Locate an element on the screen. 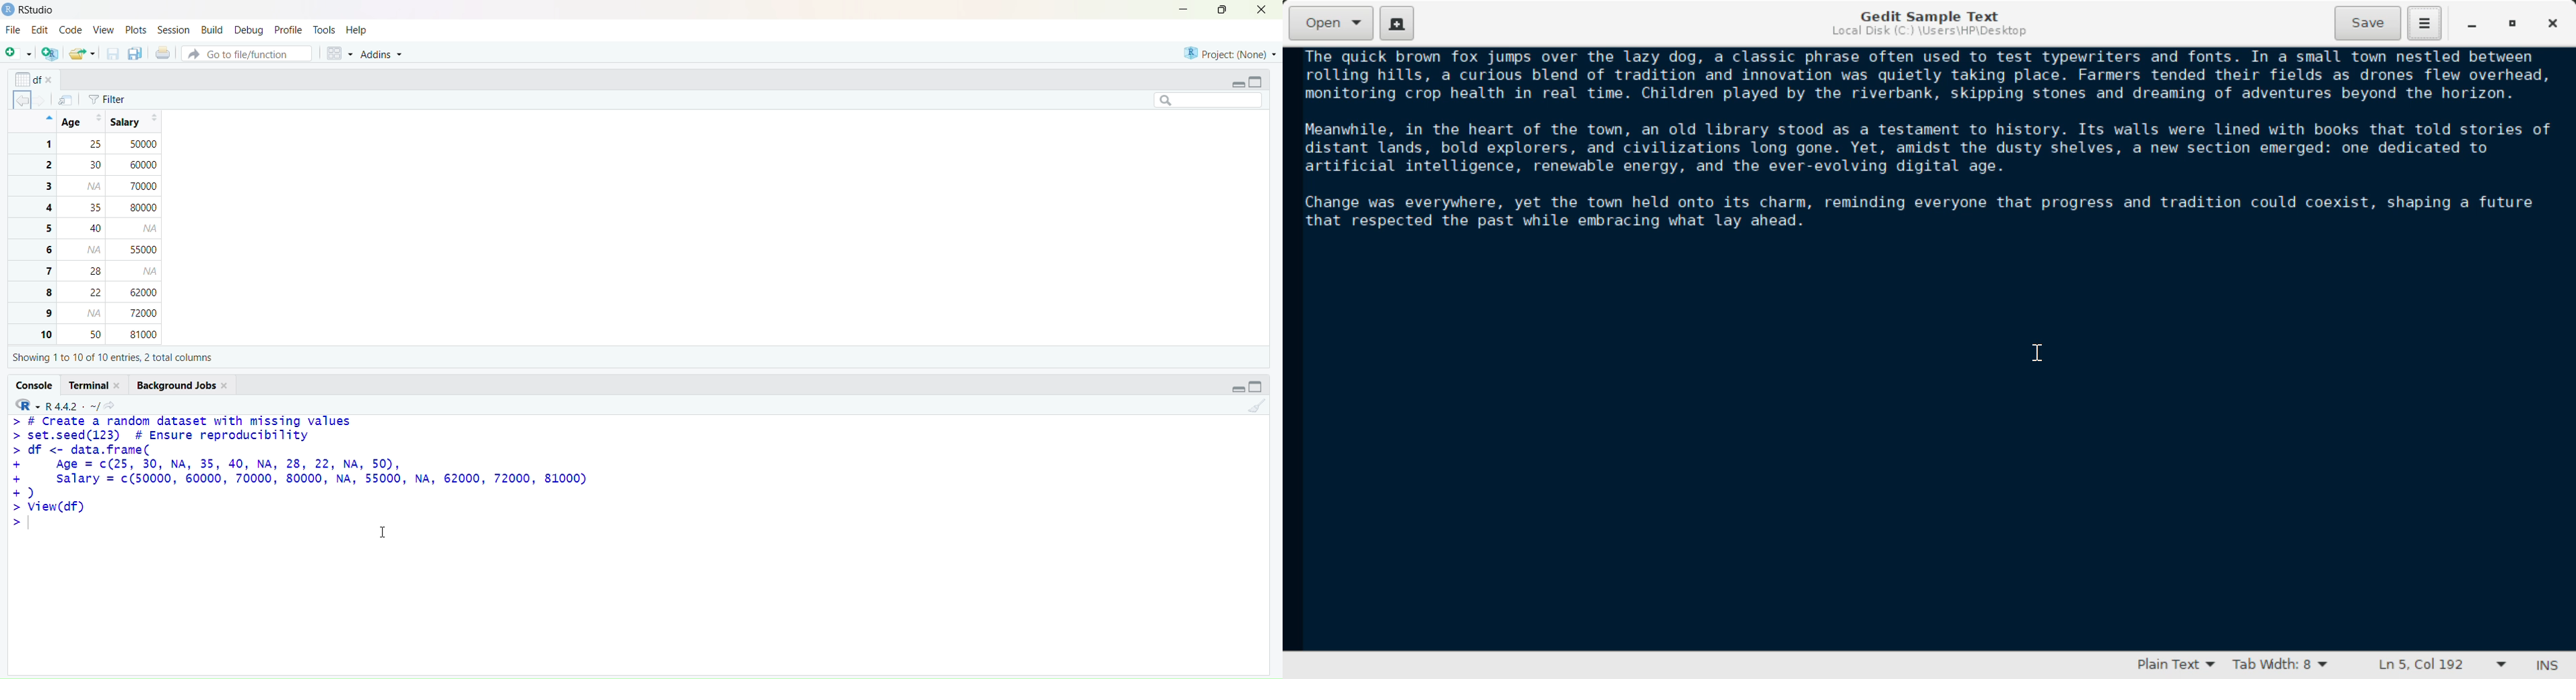 The width and height of the screenshot is (2576, 700). Minimize is located at coordinates (2514, 24).